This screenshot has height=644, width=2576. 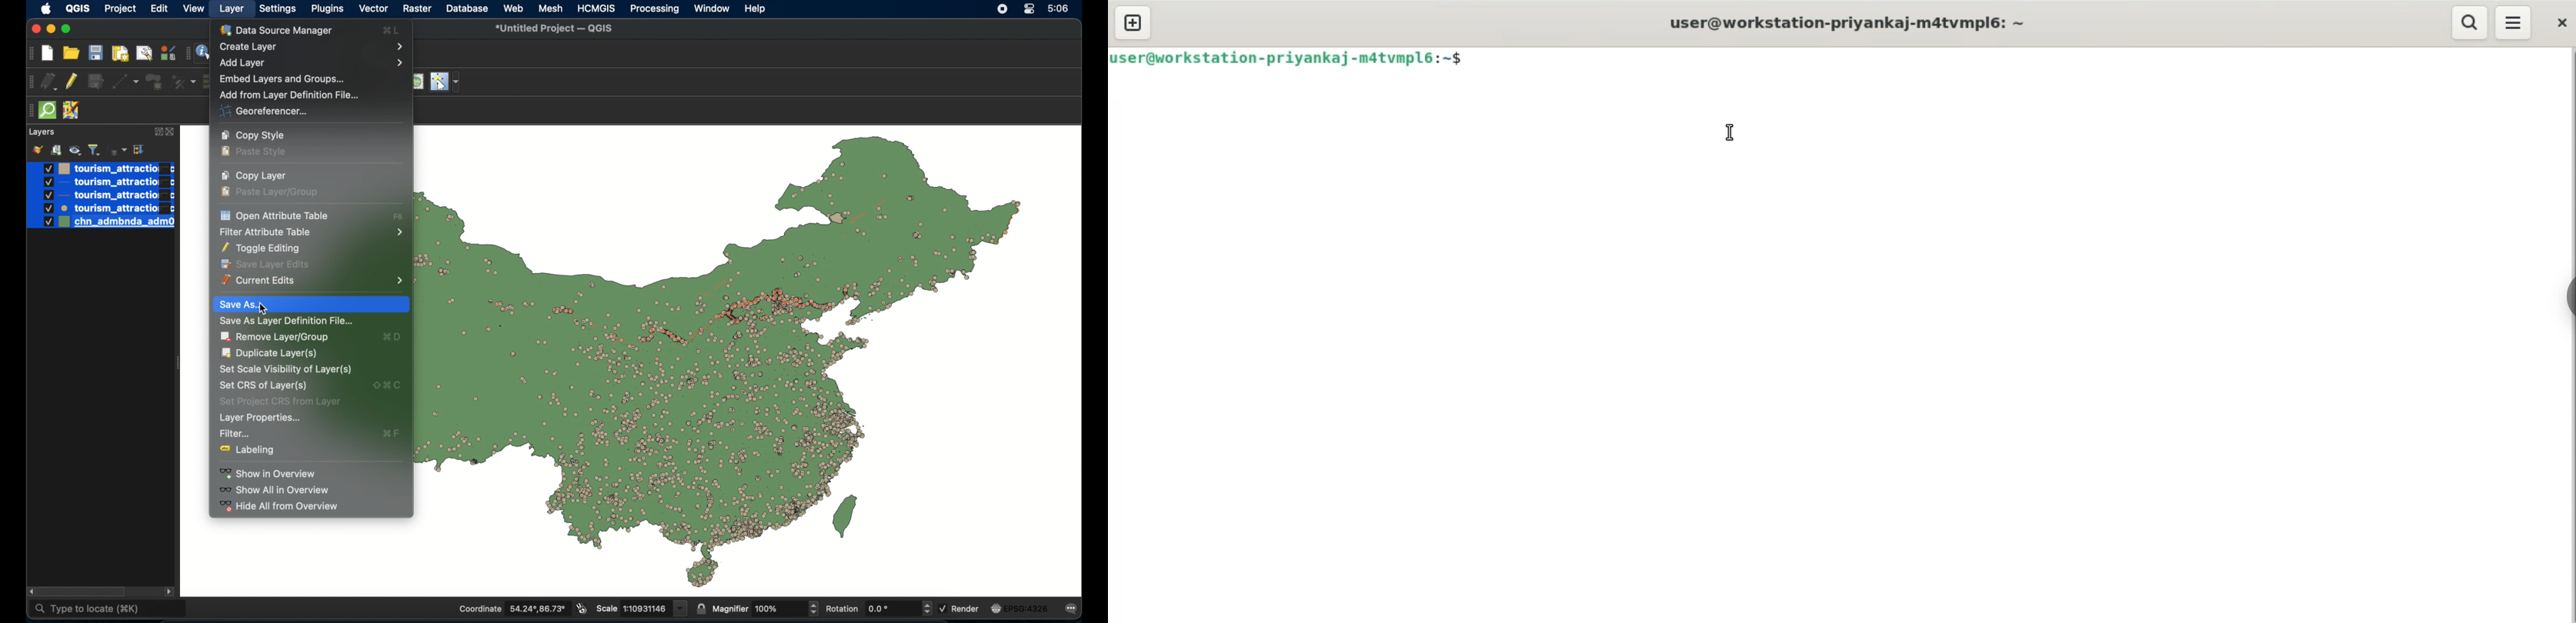 I want to click on type to locate, so click(x=108, y=609).